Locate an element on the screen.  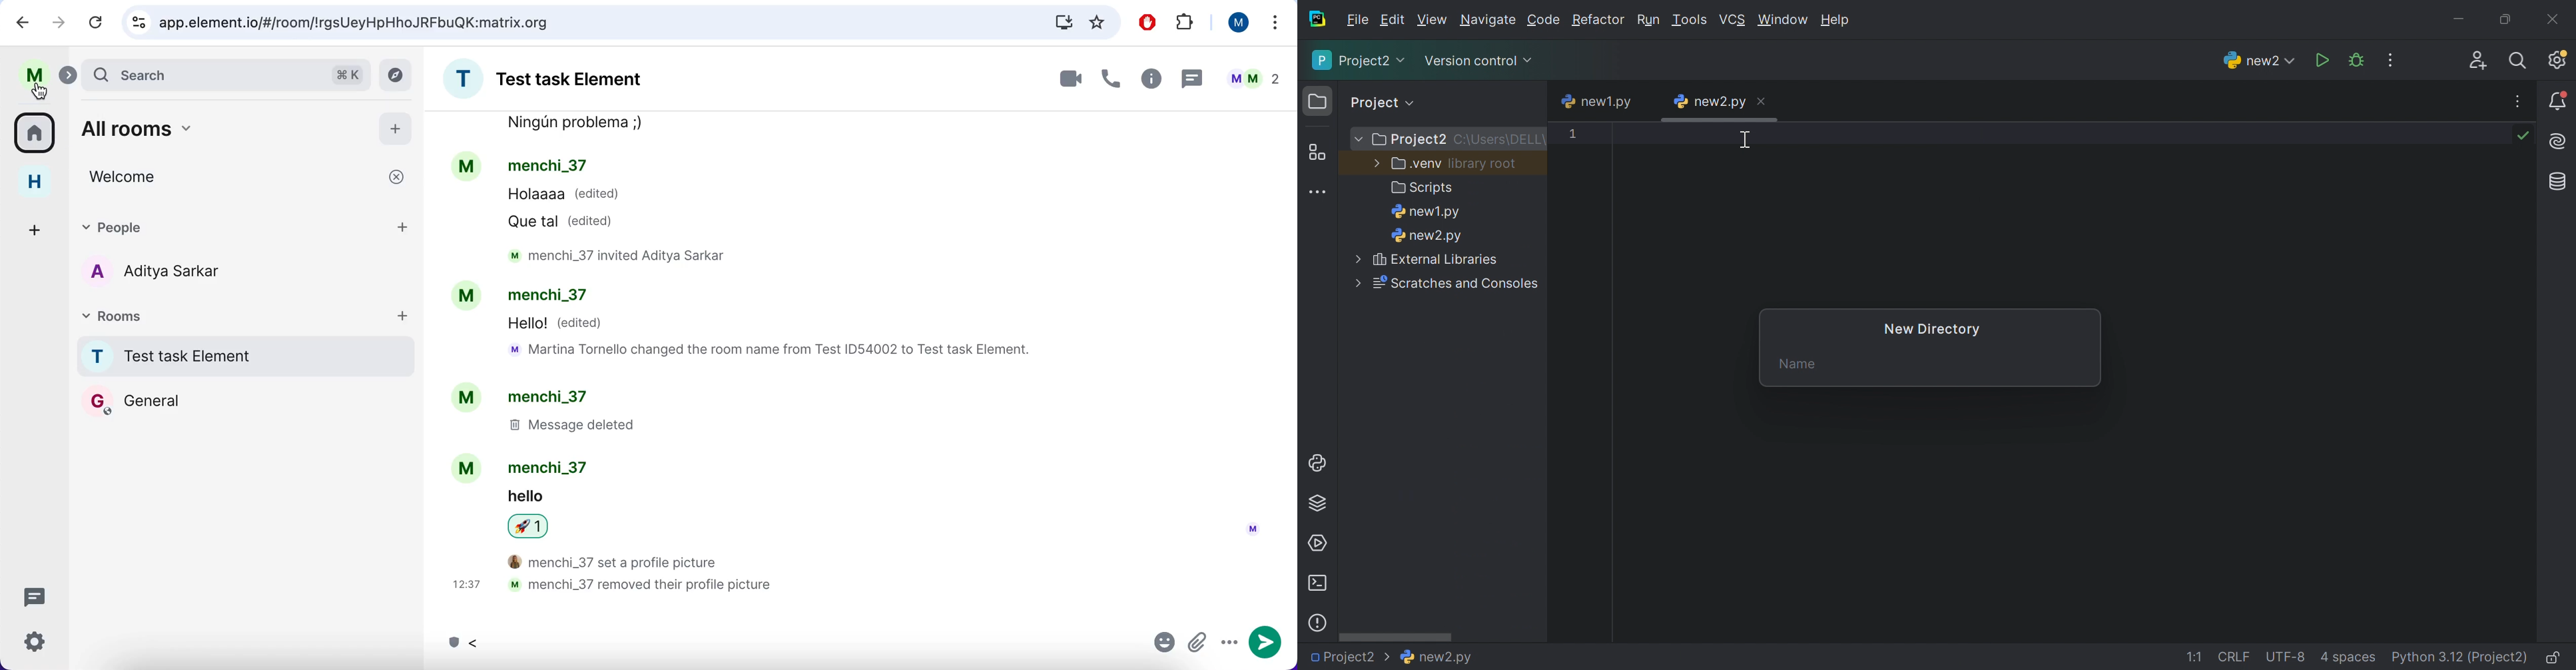
Close is located at coordinates (2556, 16).